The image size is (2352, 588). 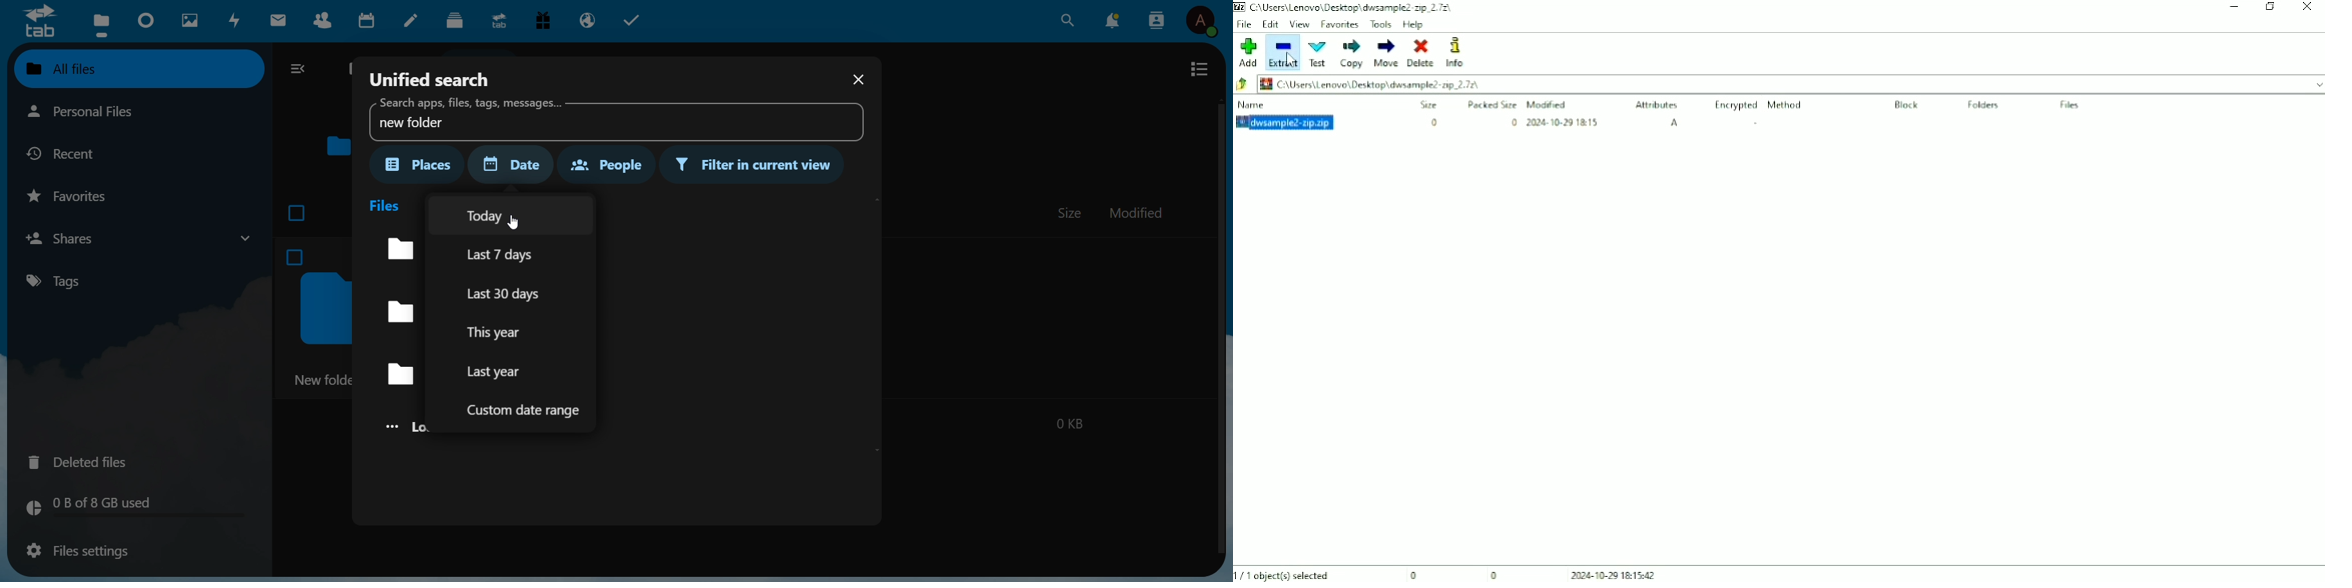 What do you see at coordinates (132, 507) in the screenshot?
I see `memory used` at bounding box center [132, 507].